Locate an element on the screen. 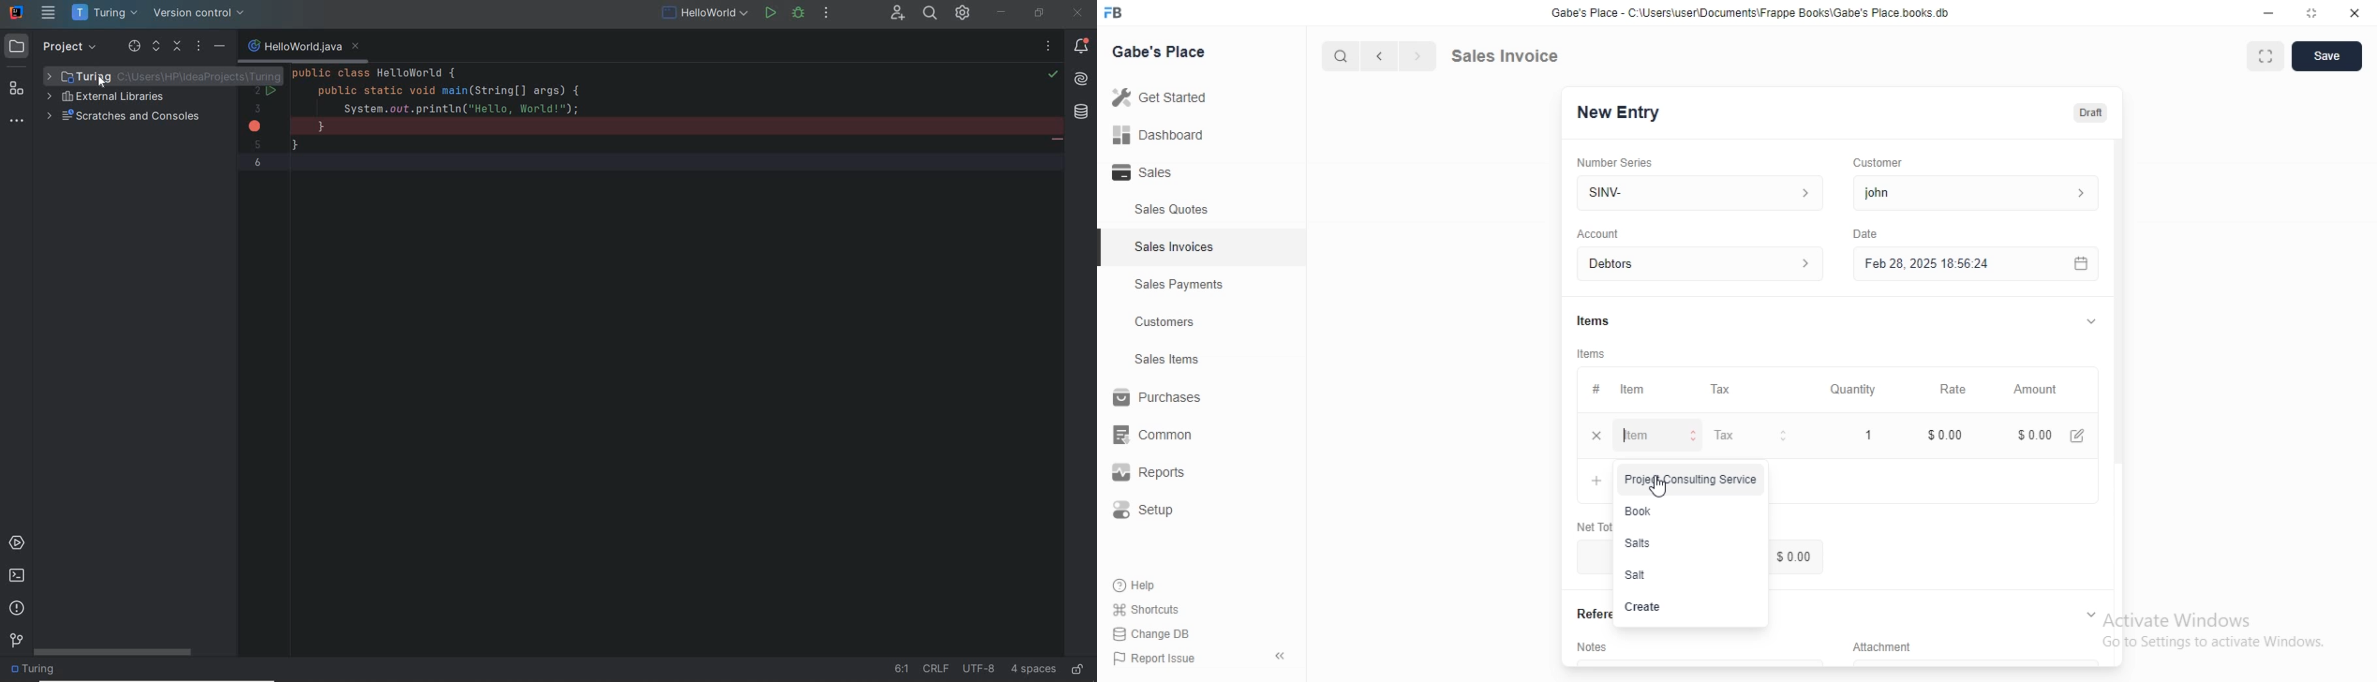 This screenshot has height=700, width=2380. all Dashboard is located at coordinates (1166, 141).